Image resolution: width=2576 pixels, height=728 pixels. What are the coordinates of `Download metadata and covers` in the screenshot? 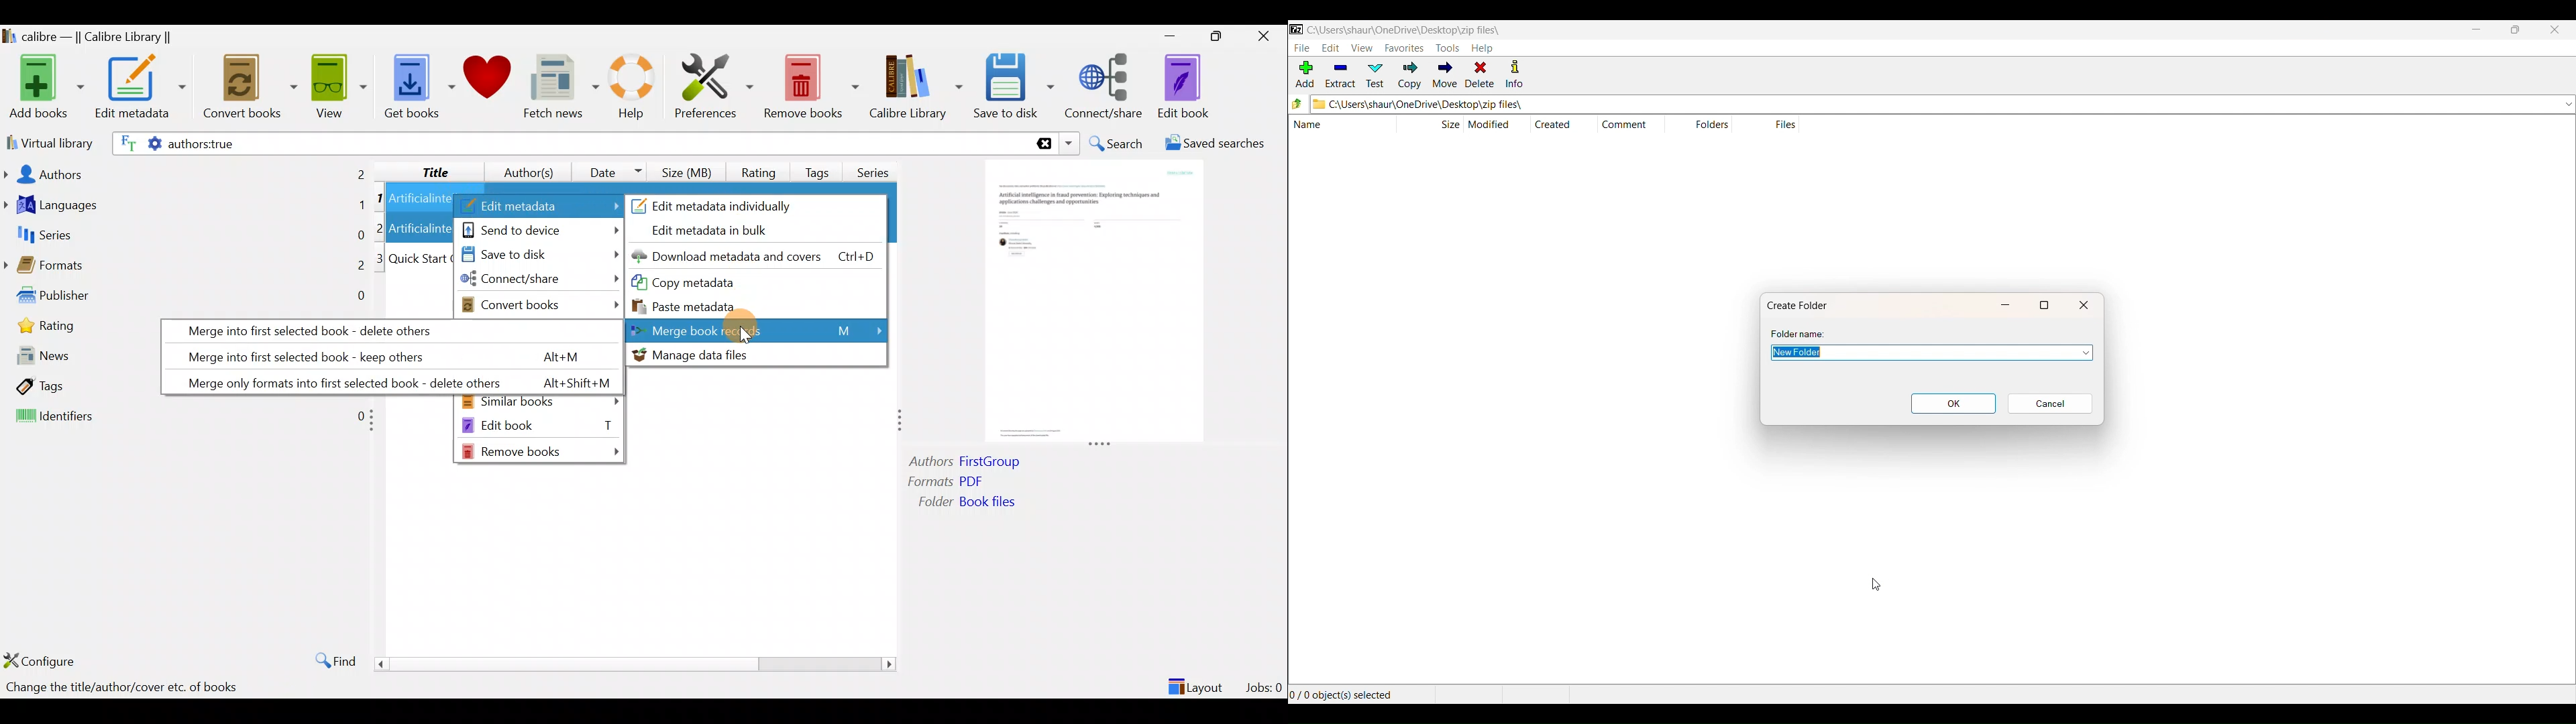 It's located at (759, 255).